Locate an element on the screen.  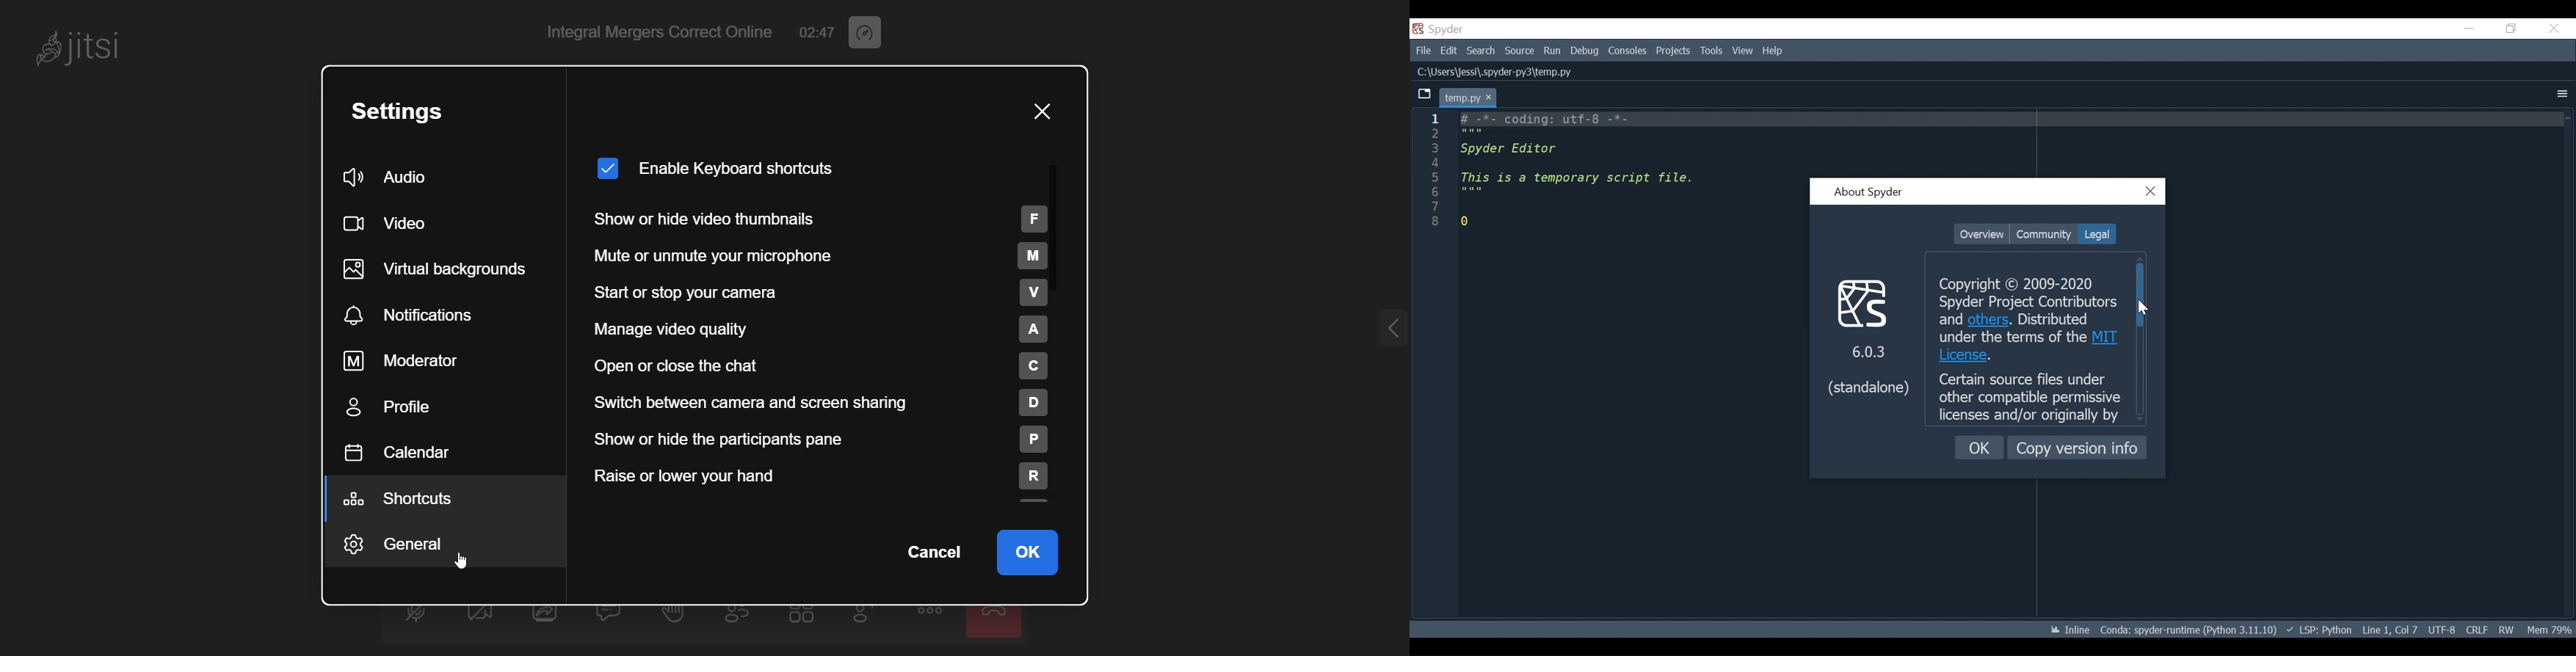
Close is located at coordinates (2151, 192).